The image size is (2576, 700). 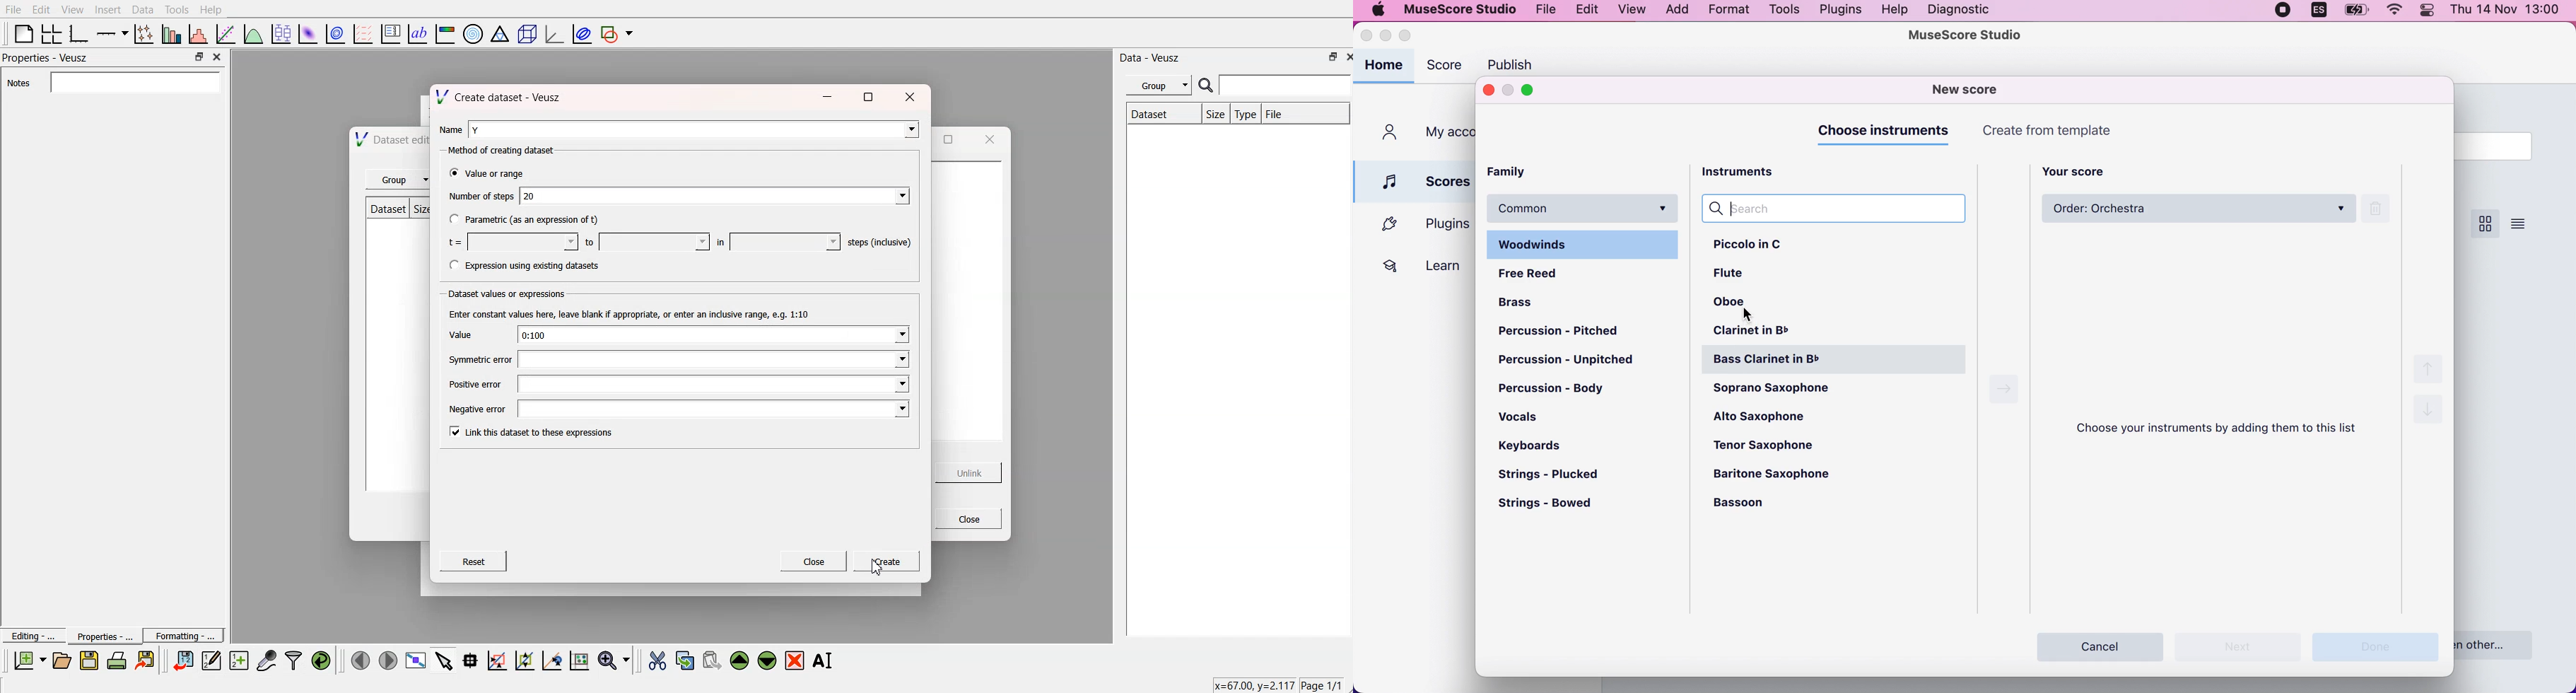 I want to click on view, so click(x=1631, y=10).